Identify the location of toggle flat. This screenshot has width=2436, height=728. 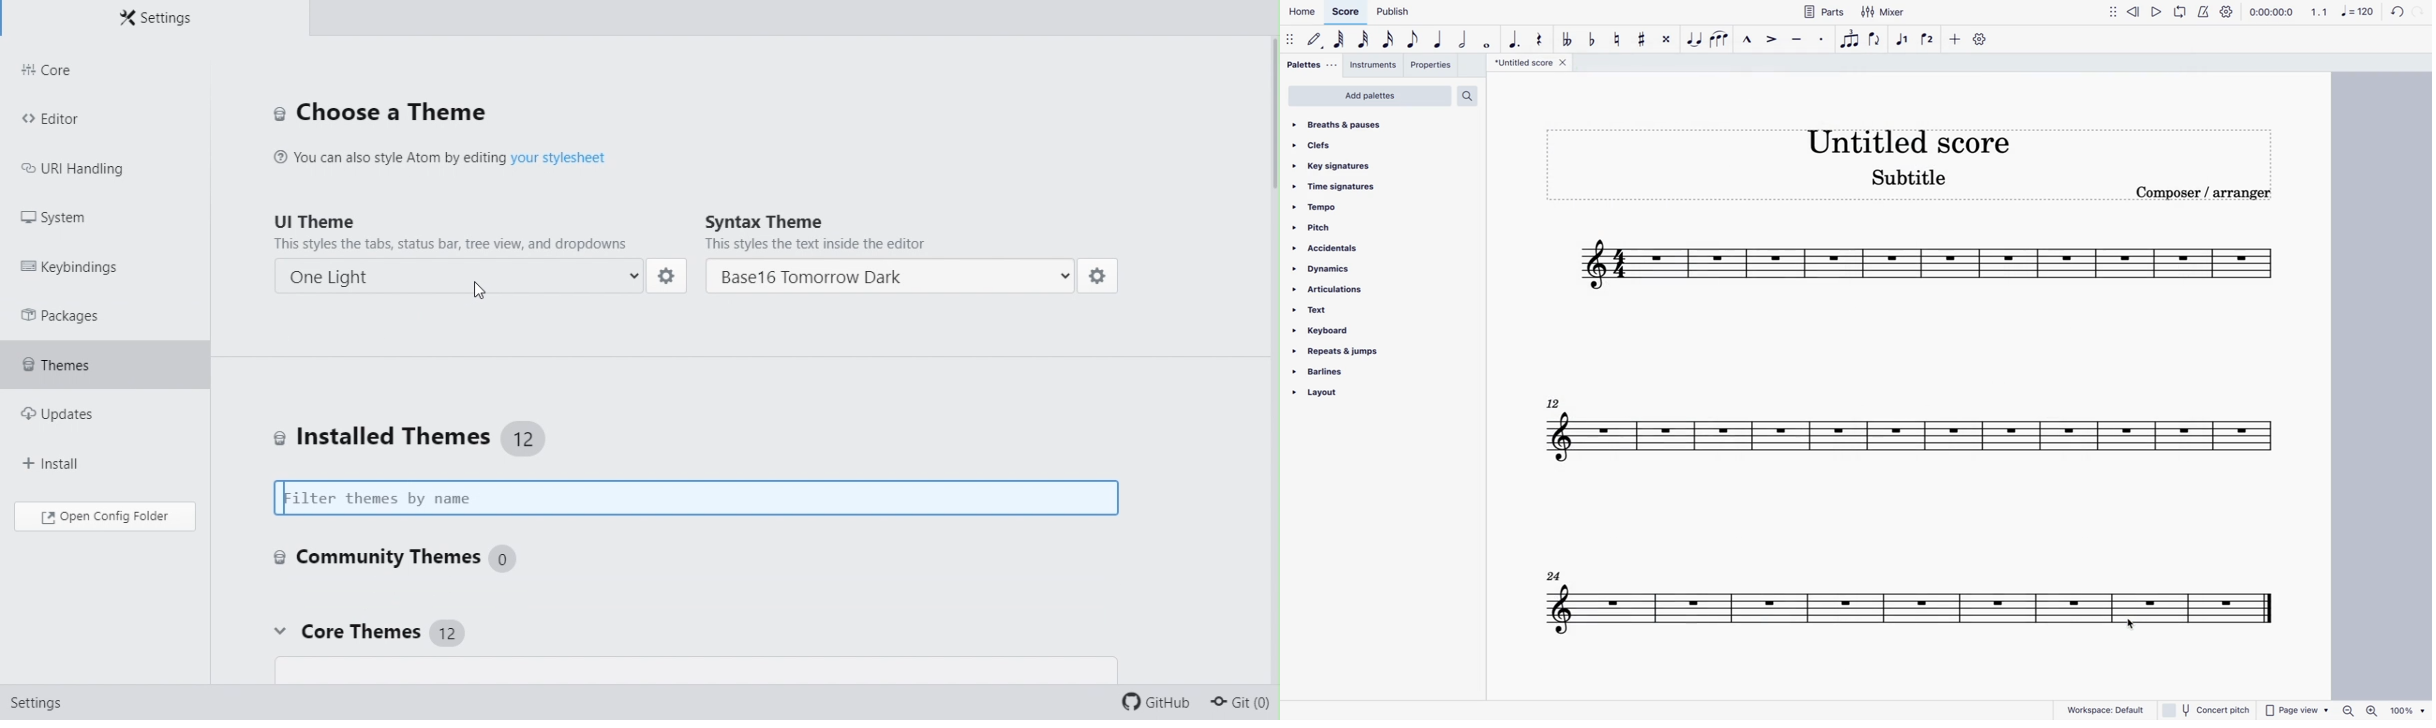
(1592, 42).